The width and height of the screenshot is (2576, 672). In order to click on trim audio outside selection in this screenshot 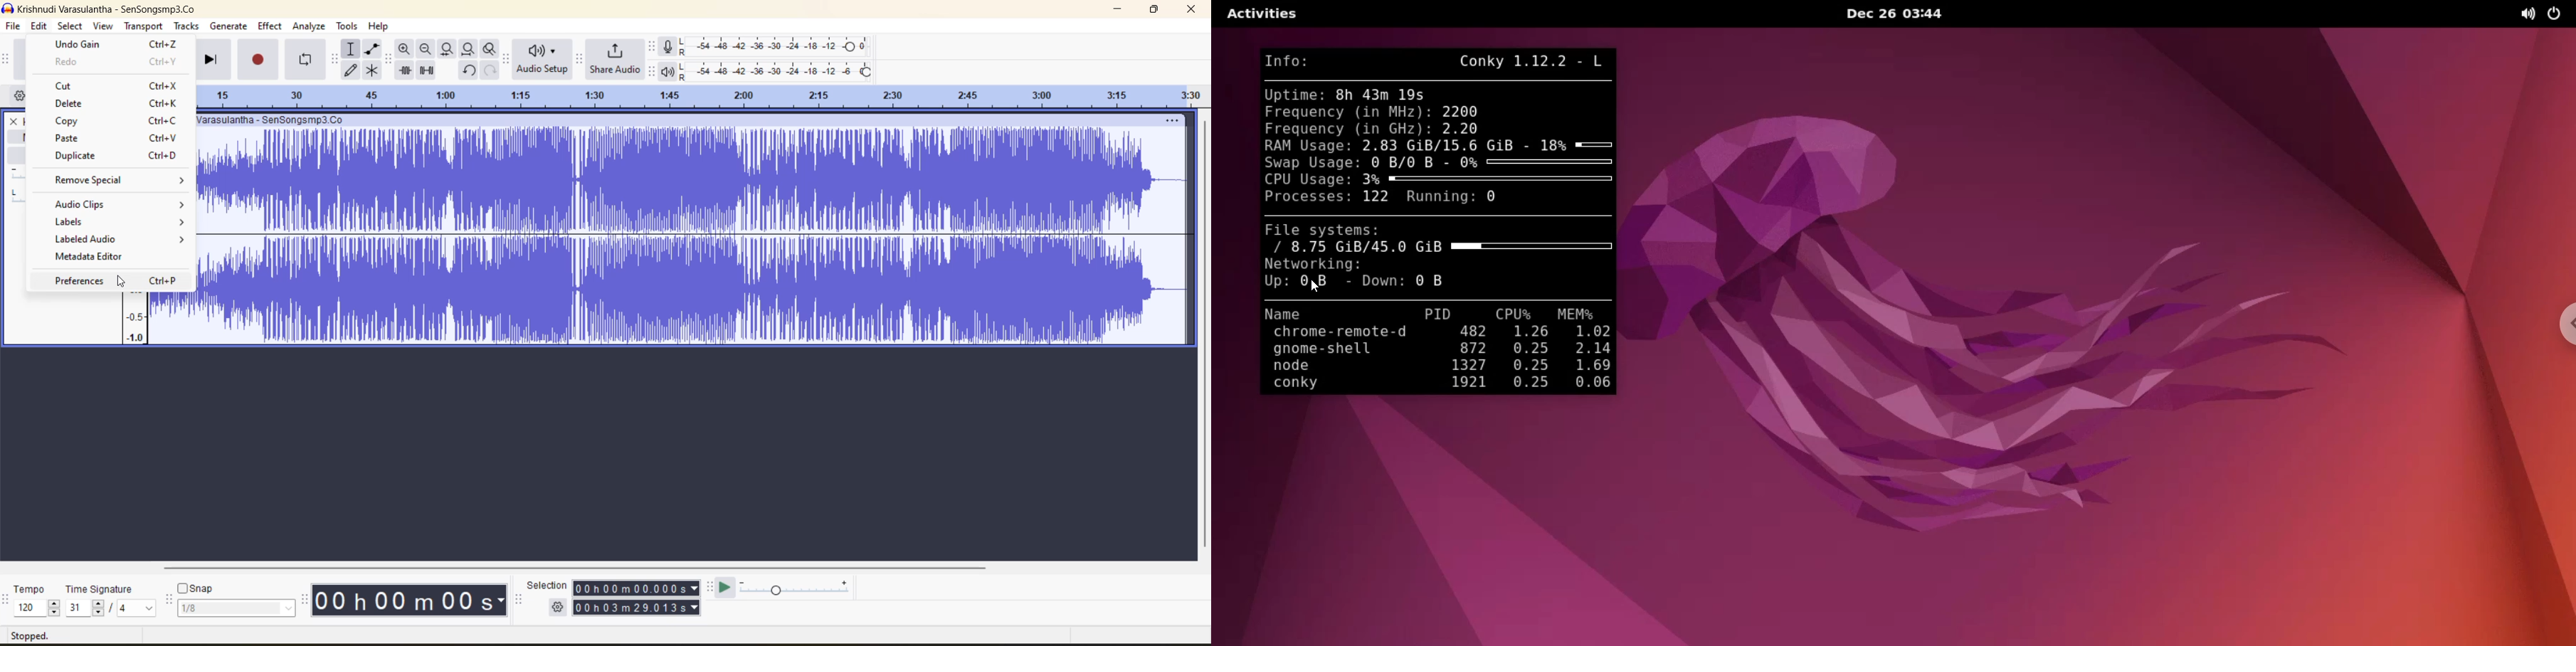, I will do `click(404, 71)`.